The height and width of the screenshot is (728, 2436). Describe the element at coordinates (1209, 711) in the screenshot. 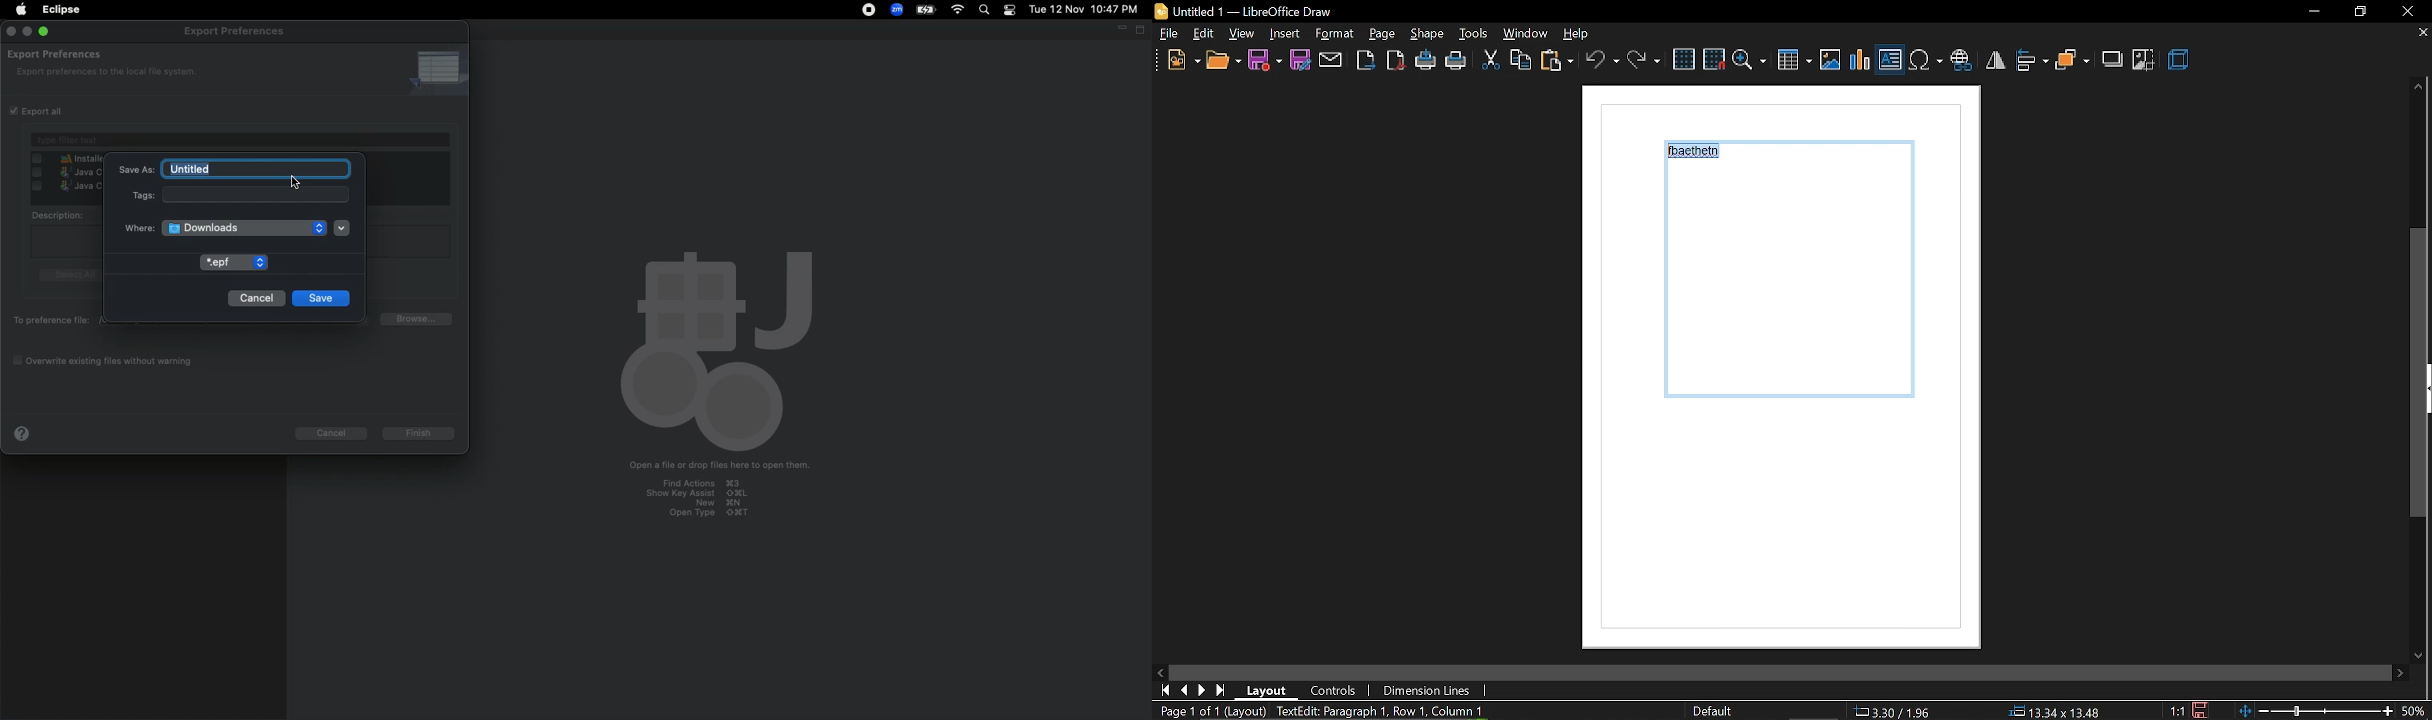

I see `Page 1 of 1 (Layout)` at that location.